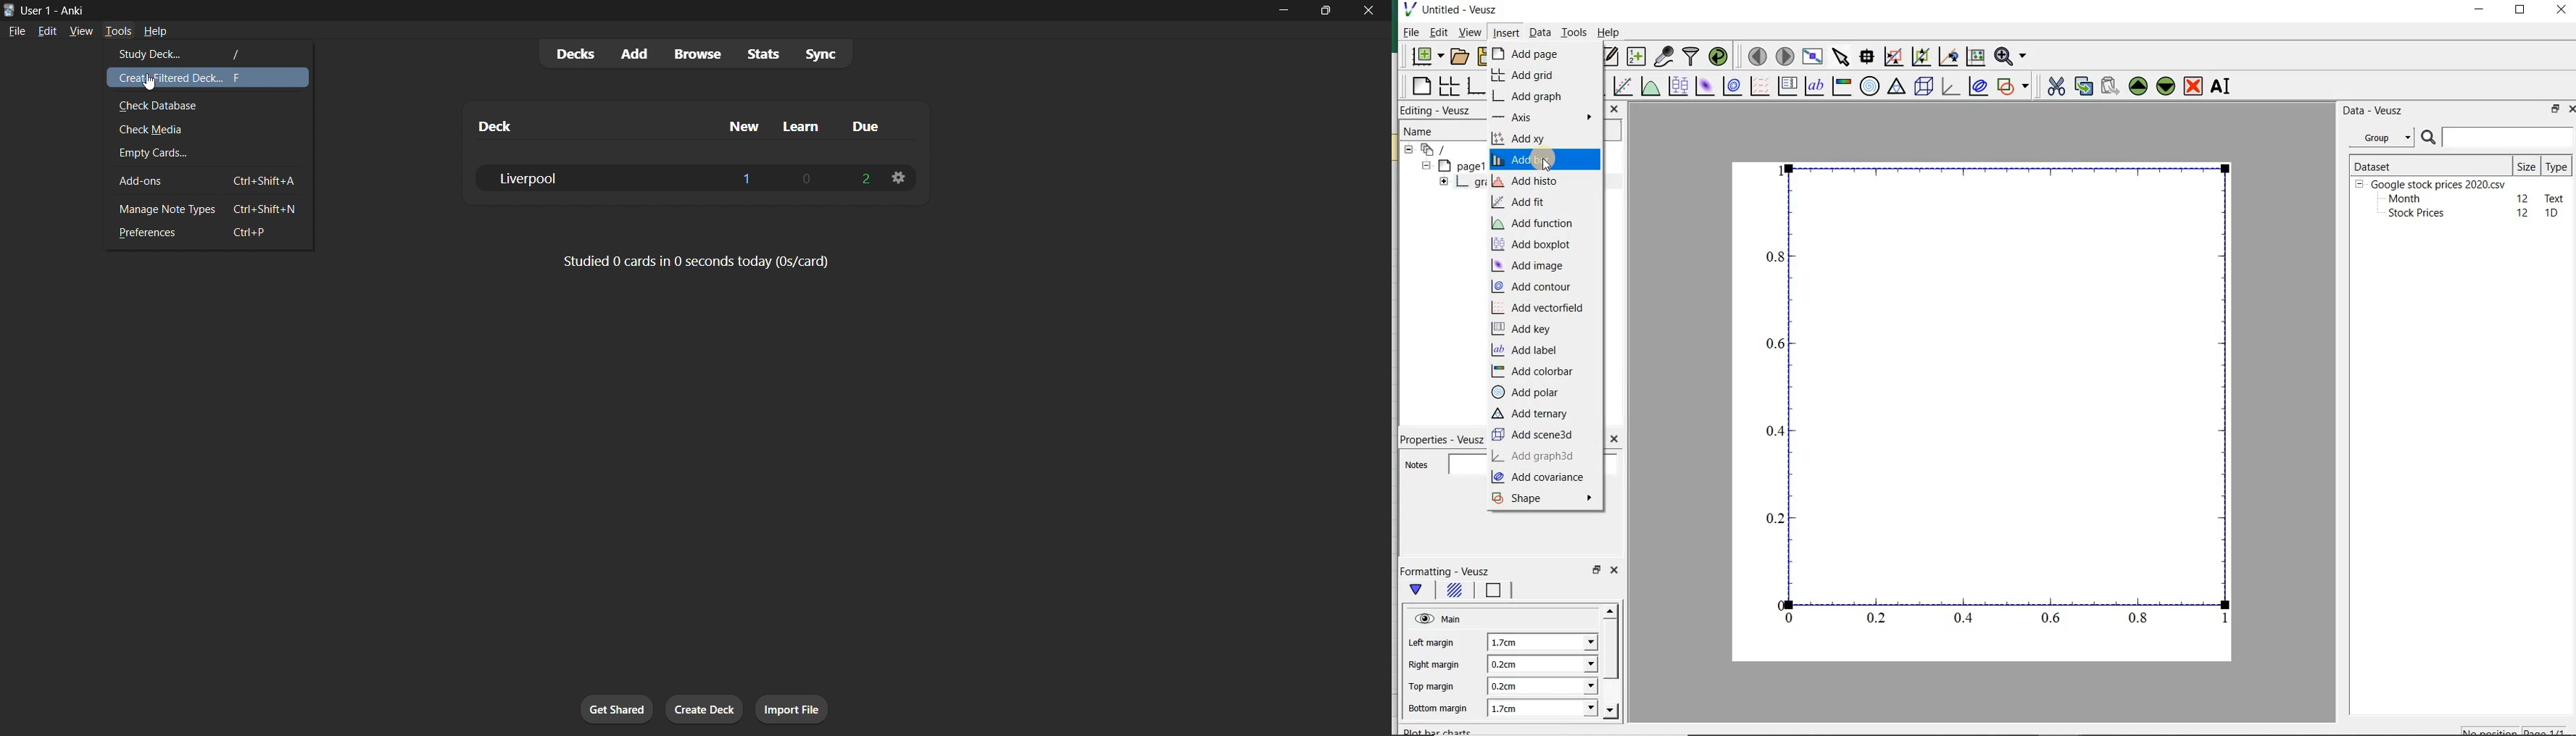 The height and width of the screenshot is (756, 2576). I want to click on remove the selected widget, so click(2194, 86).